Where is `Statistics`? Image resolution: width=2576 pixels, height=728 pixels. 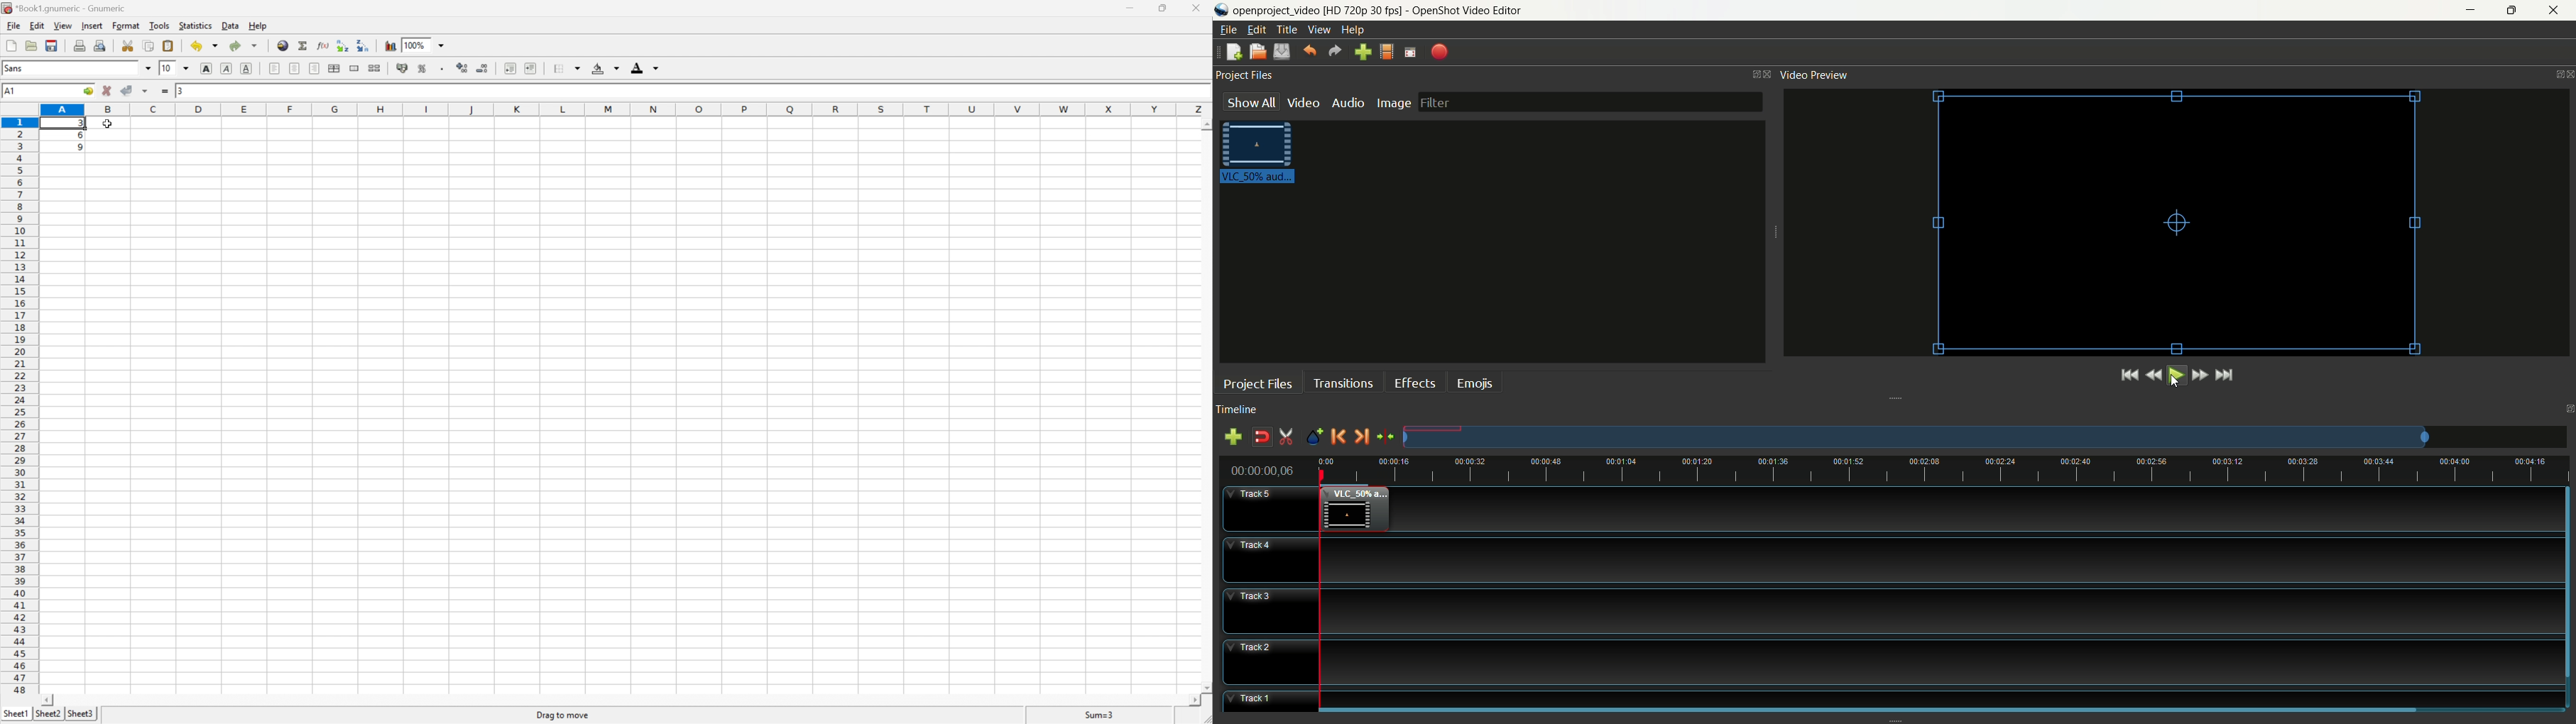
Statistics is located at coordinates (196, 25).